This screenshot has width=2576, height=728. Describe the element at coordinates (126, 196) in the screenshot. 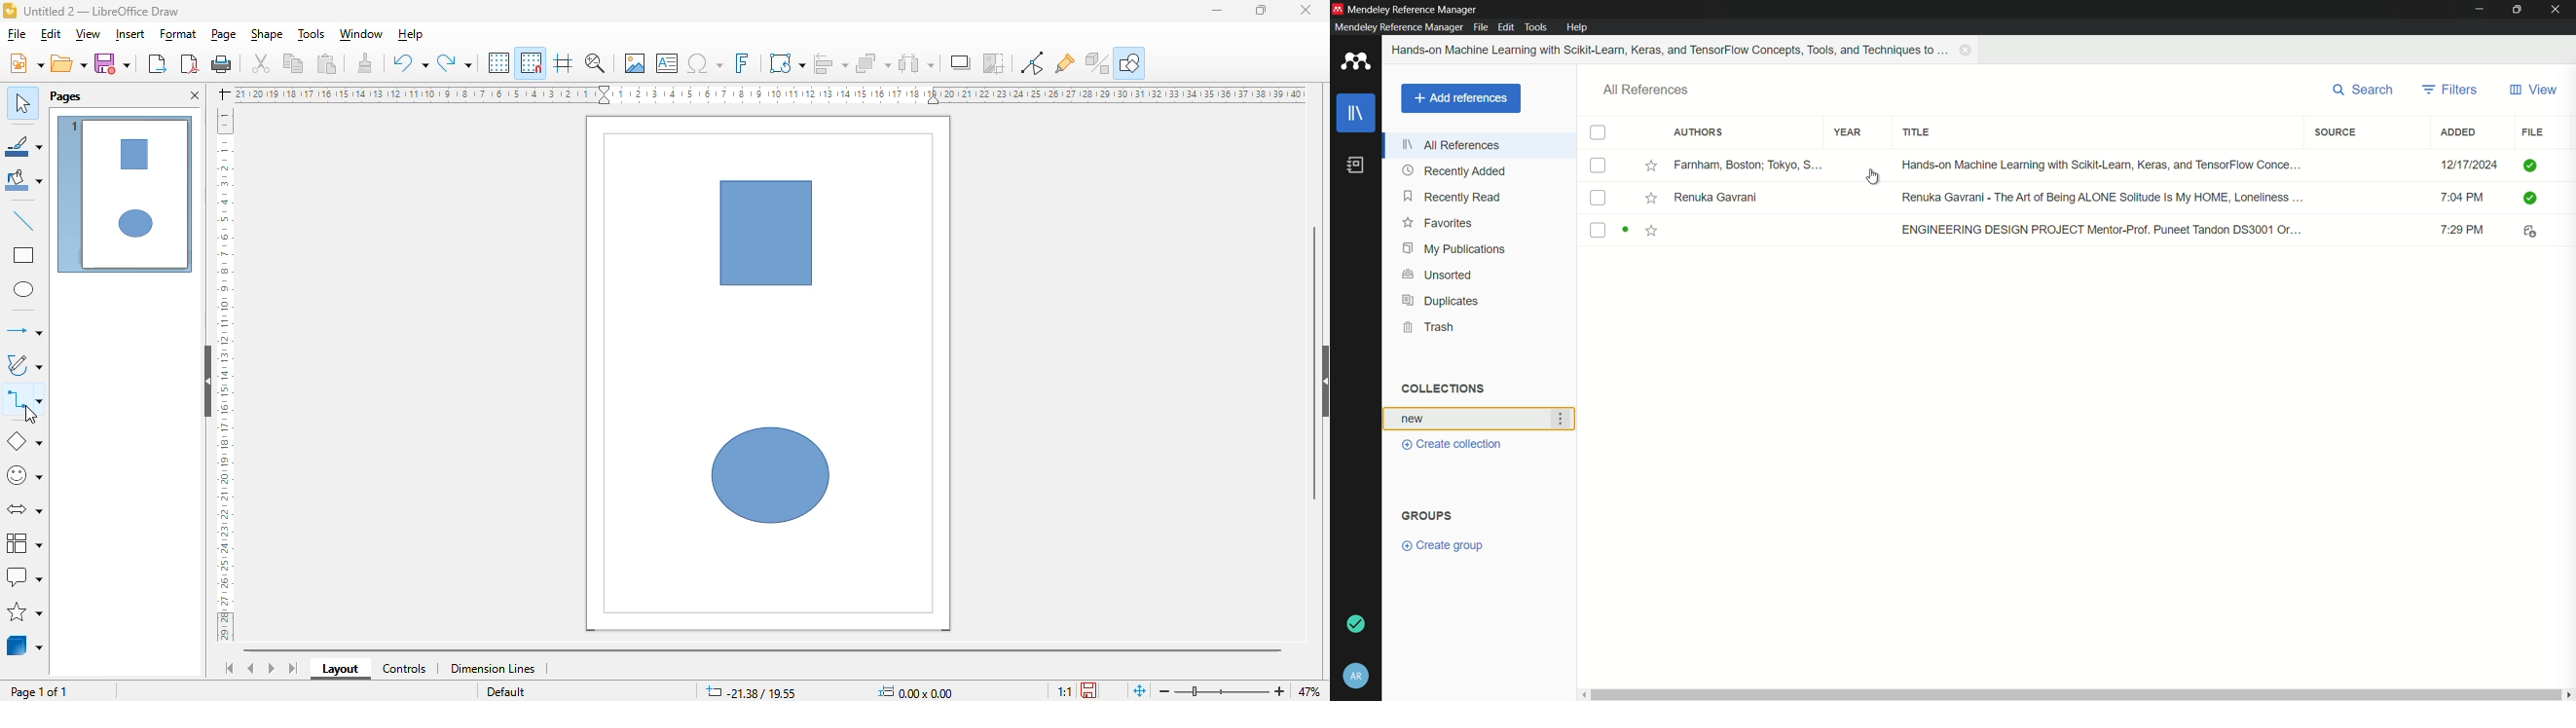

I see `page 1` at that location.